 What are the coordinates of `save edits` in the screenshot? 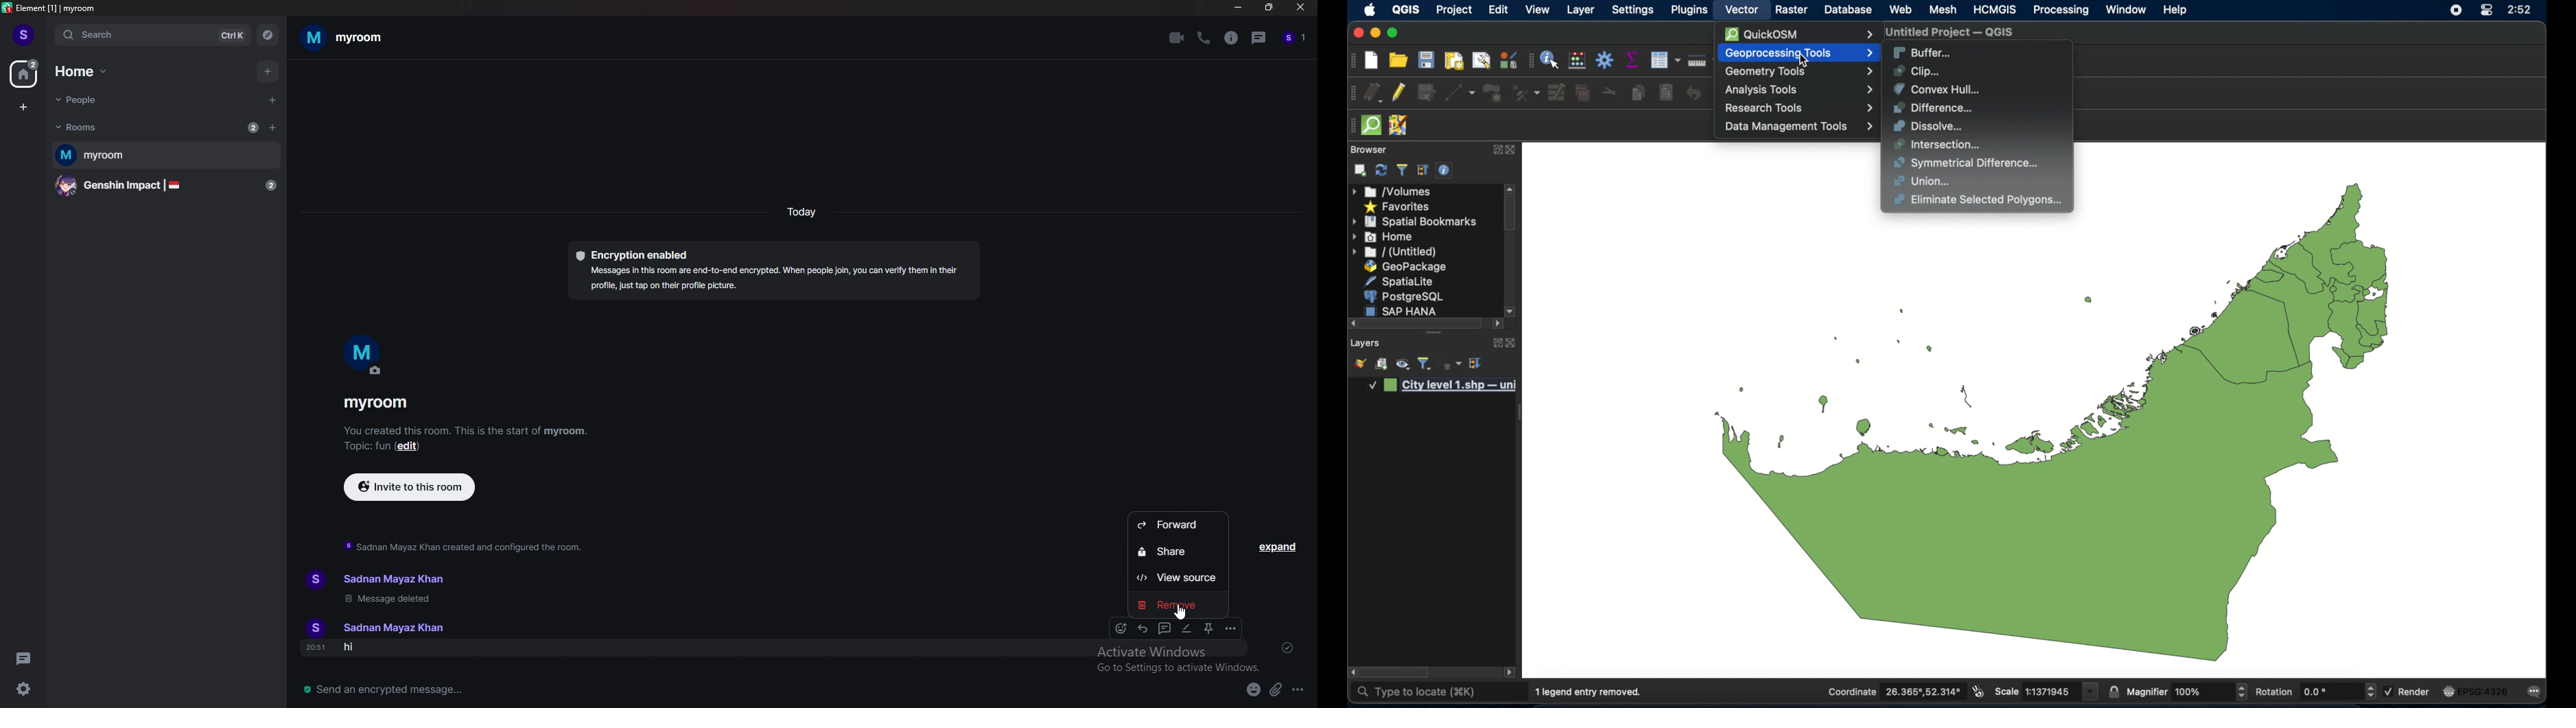 It's located at (1427, 93).